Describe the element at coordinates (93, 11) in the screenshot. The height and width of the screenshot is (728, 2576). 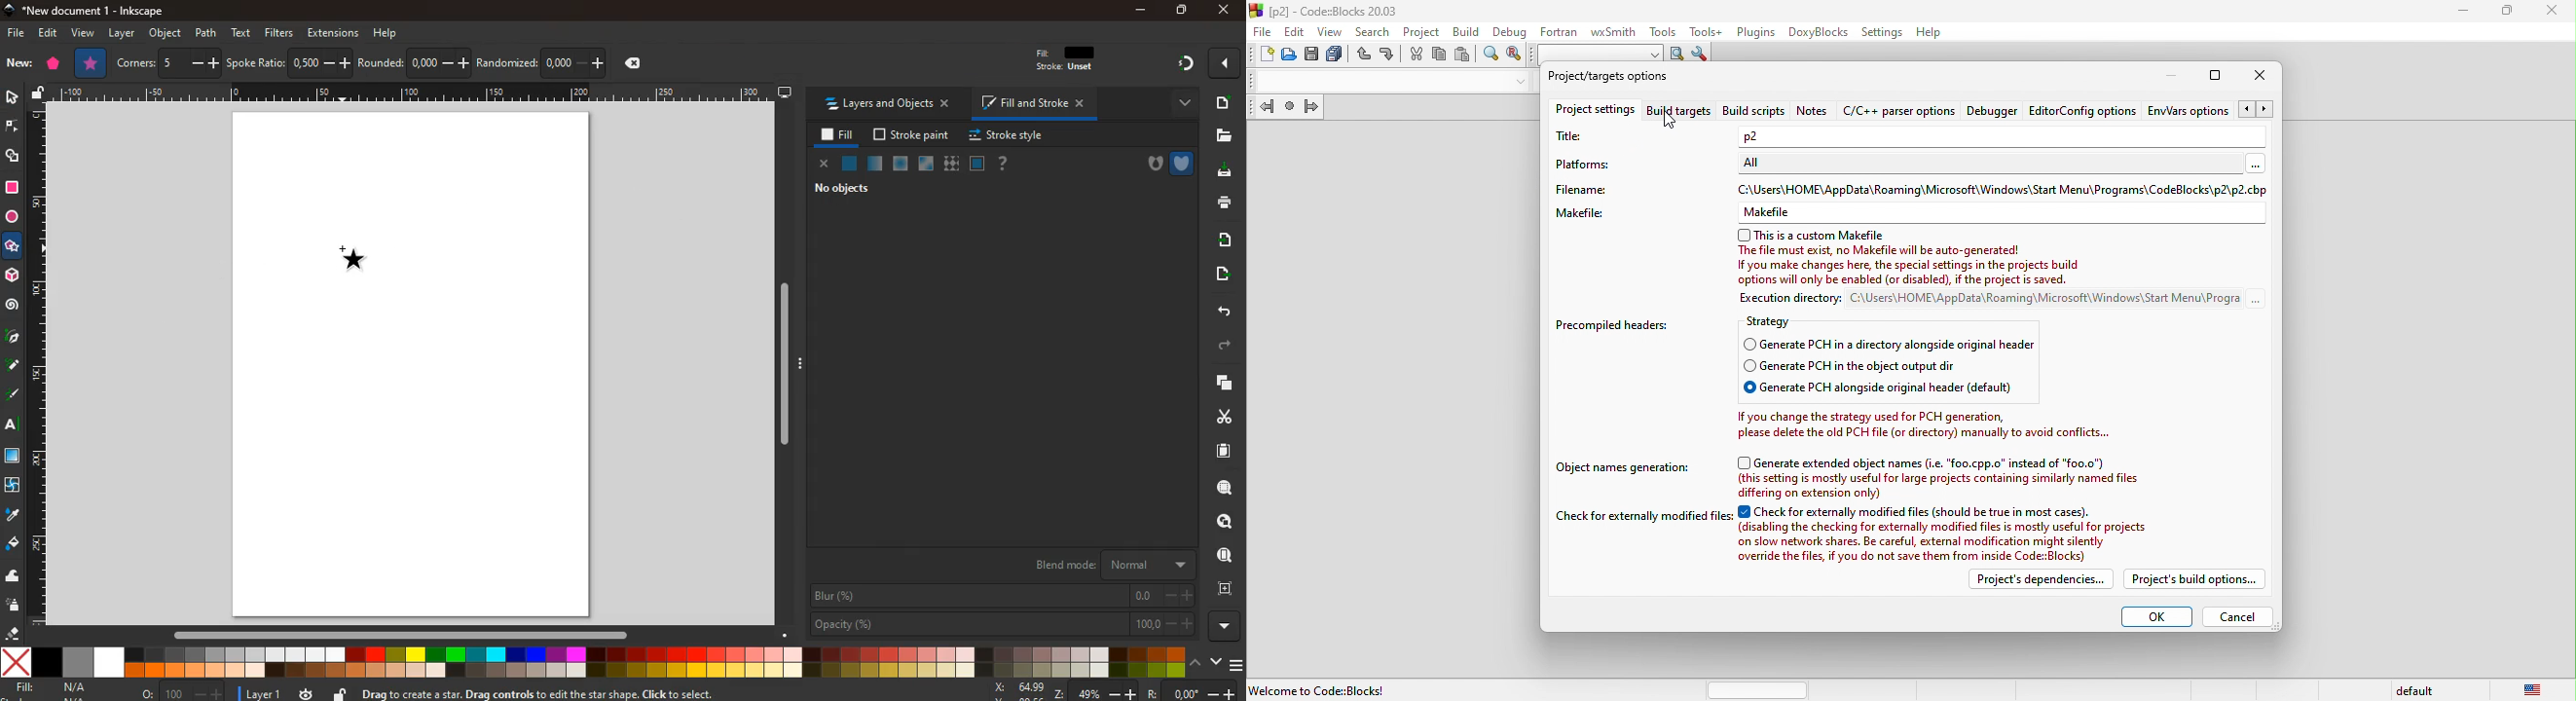
I see `*New document 1 - inkscape` at that location.